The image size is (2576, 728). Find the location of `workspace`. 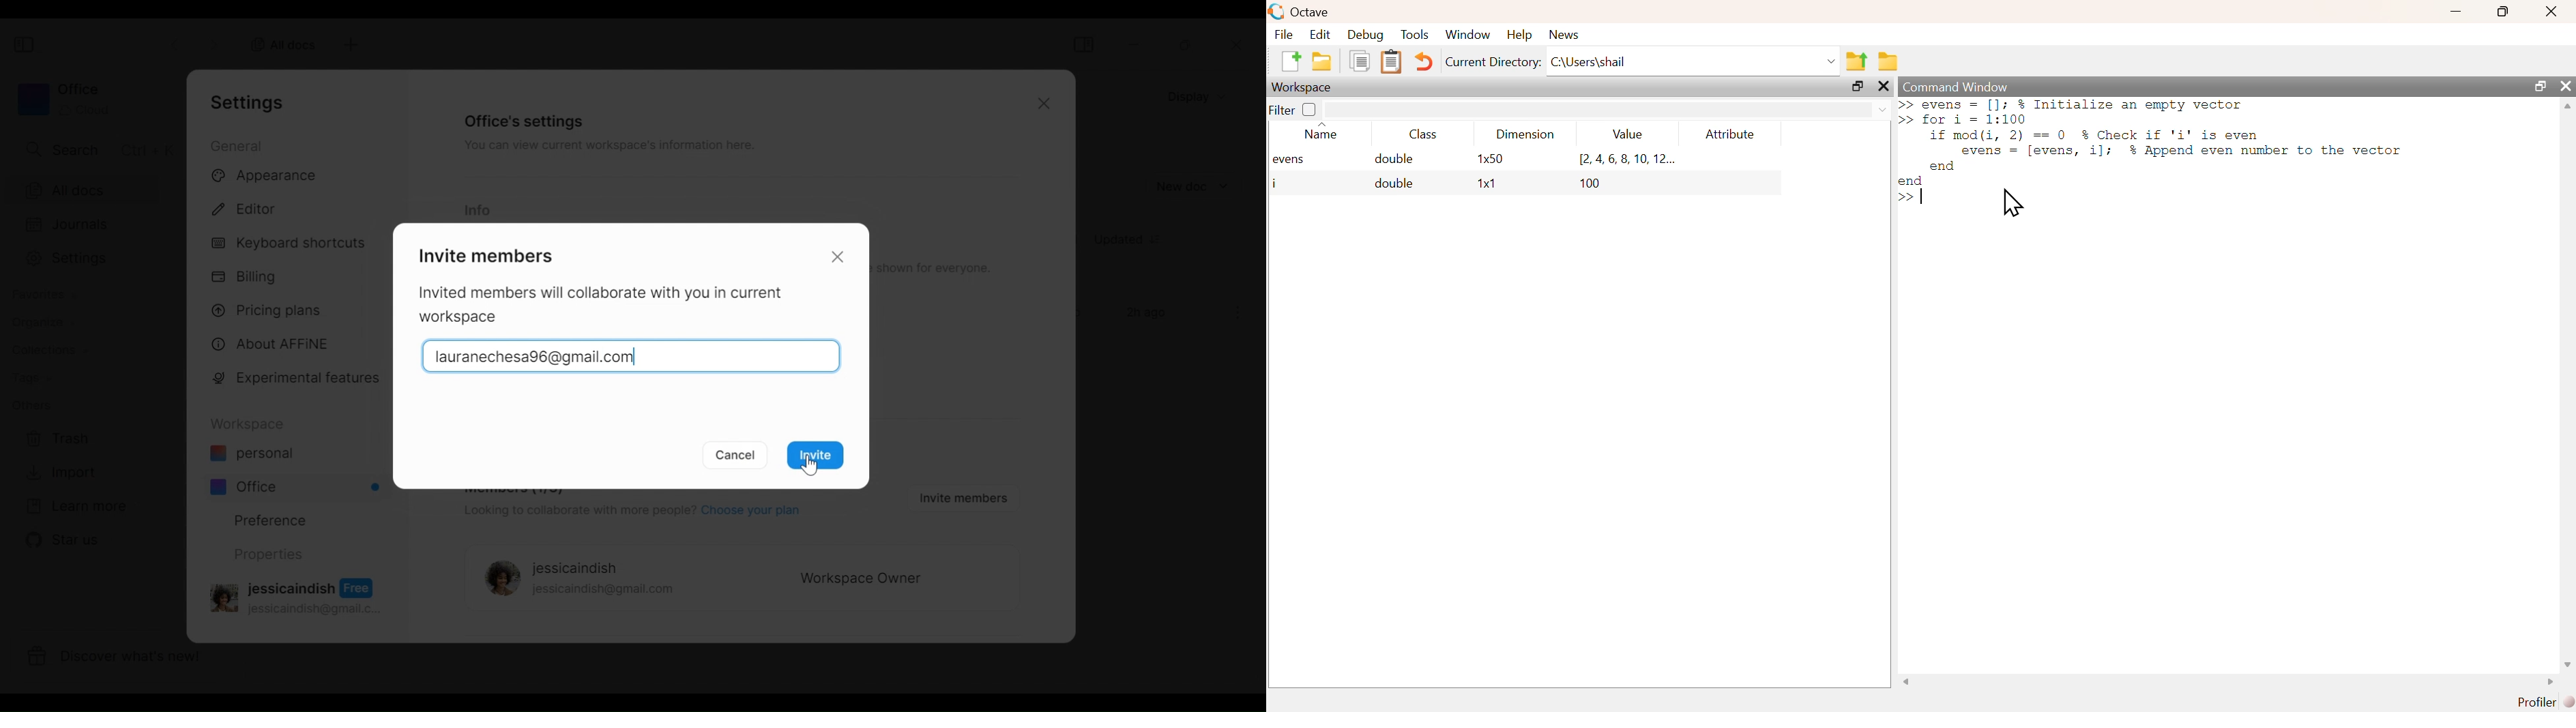

workspace is located at coordinates (1305, 87).